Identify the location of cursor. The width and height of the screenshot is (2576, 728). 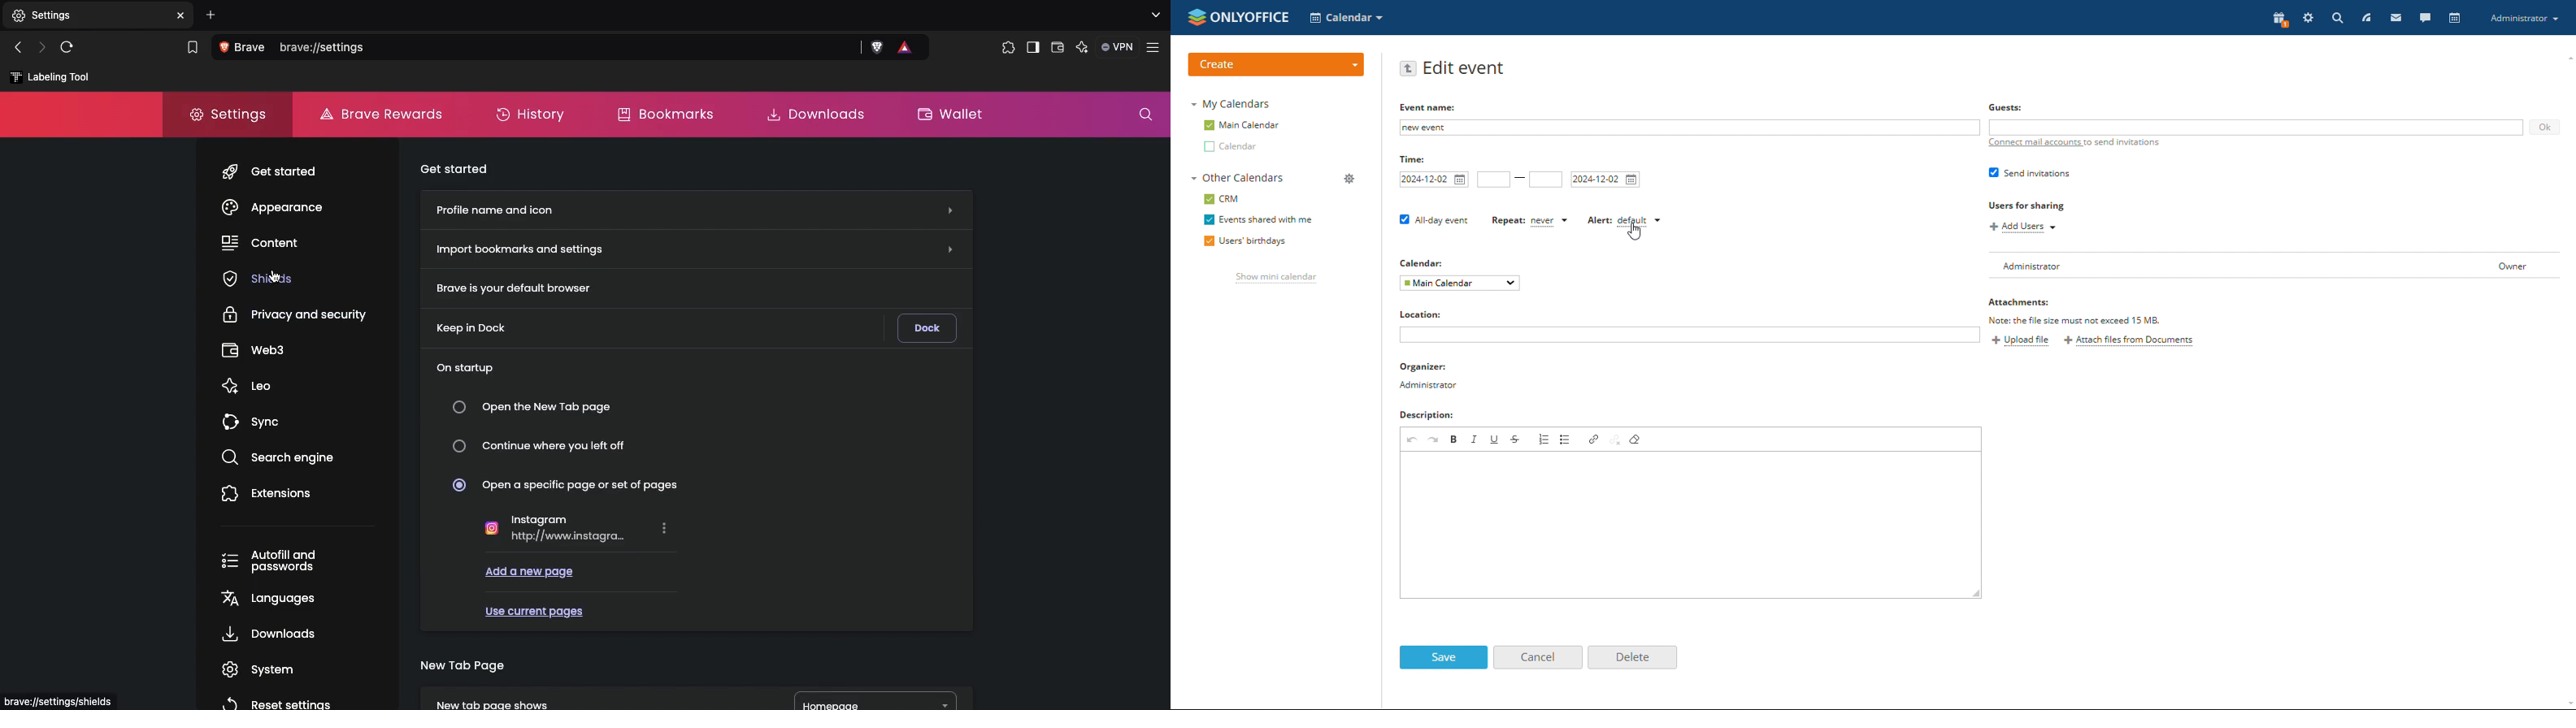
(1642, 235).